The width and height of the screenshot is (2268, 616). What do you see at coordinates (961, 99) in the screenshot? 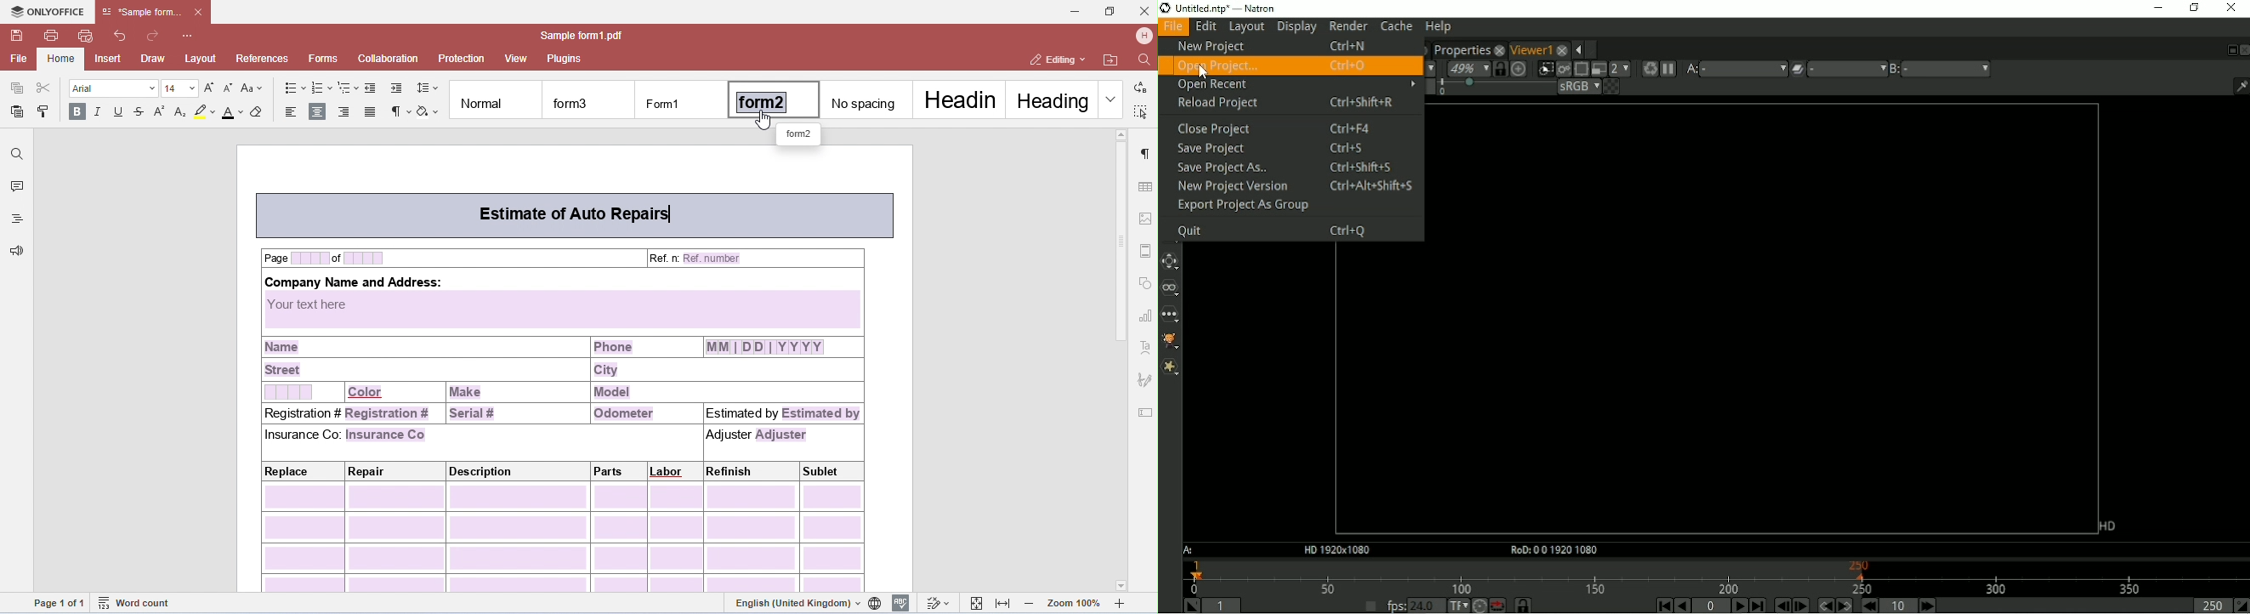
I see `heading` at bounding box center [961, 99].